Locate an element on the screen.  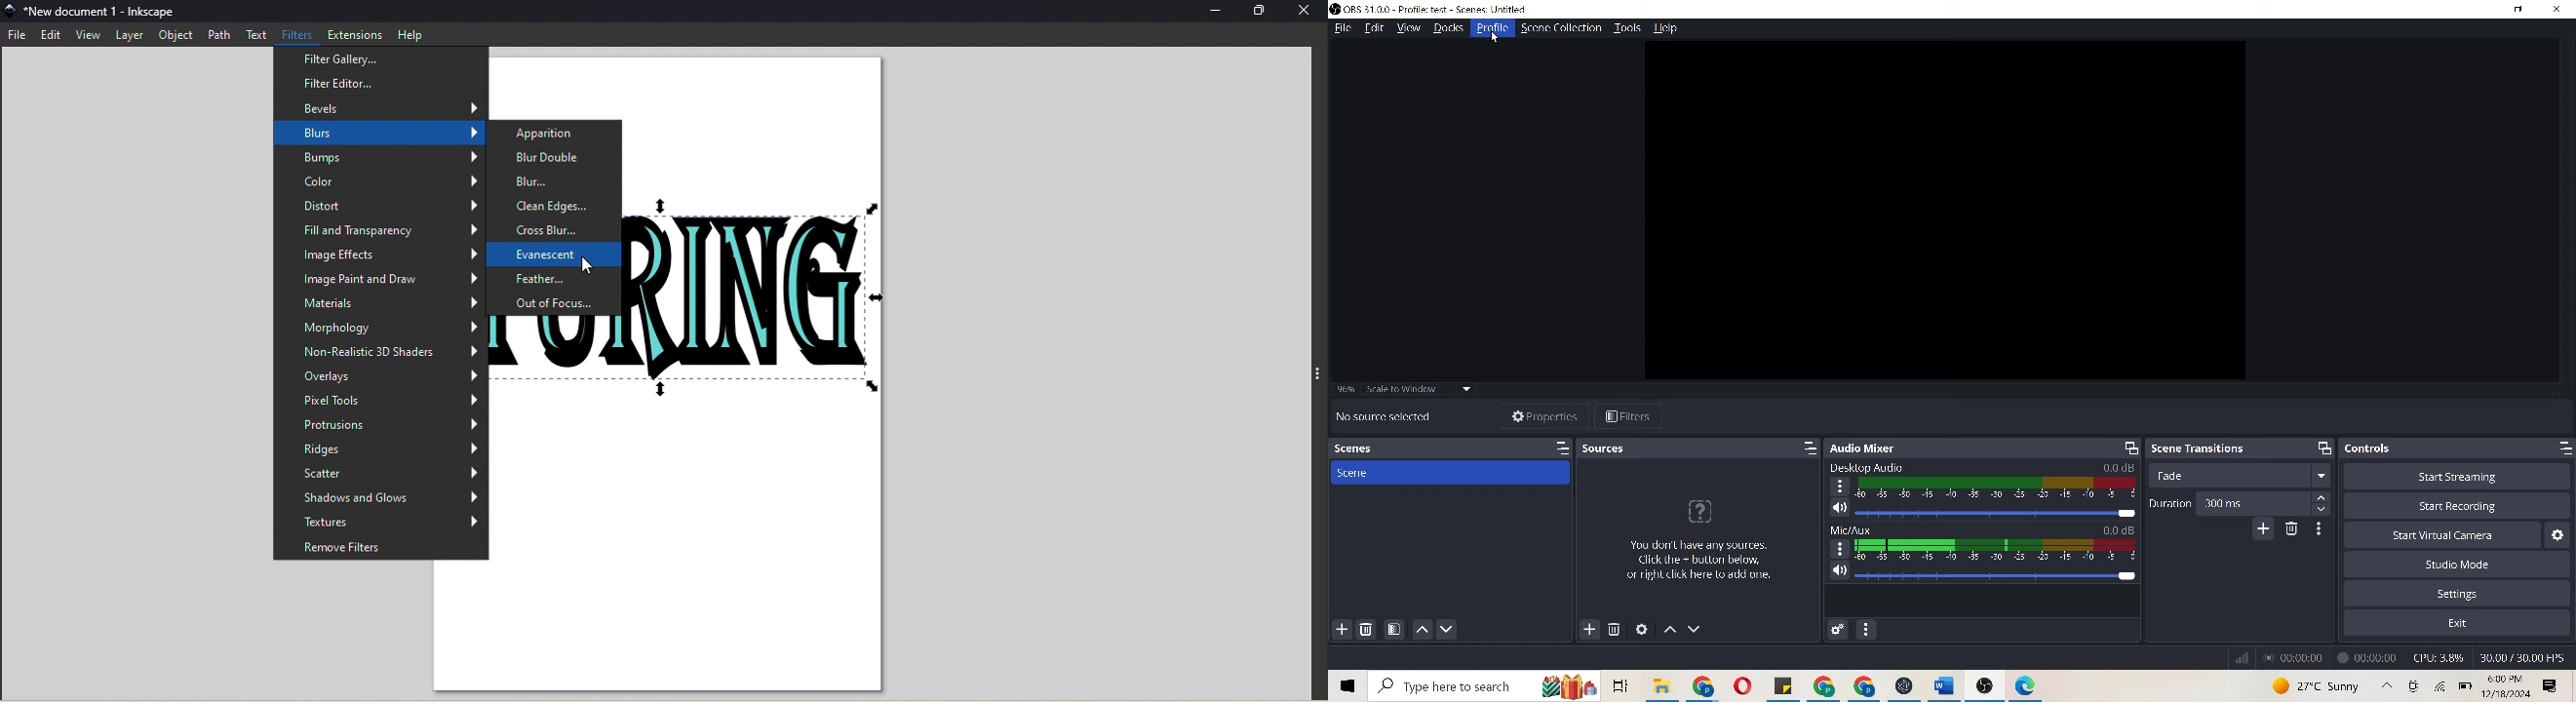
word is located at coordinates (1953, 683).